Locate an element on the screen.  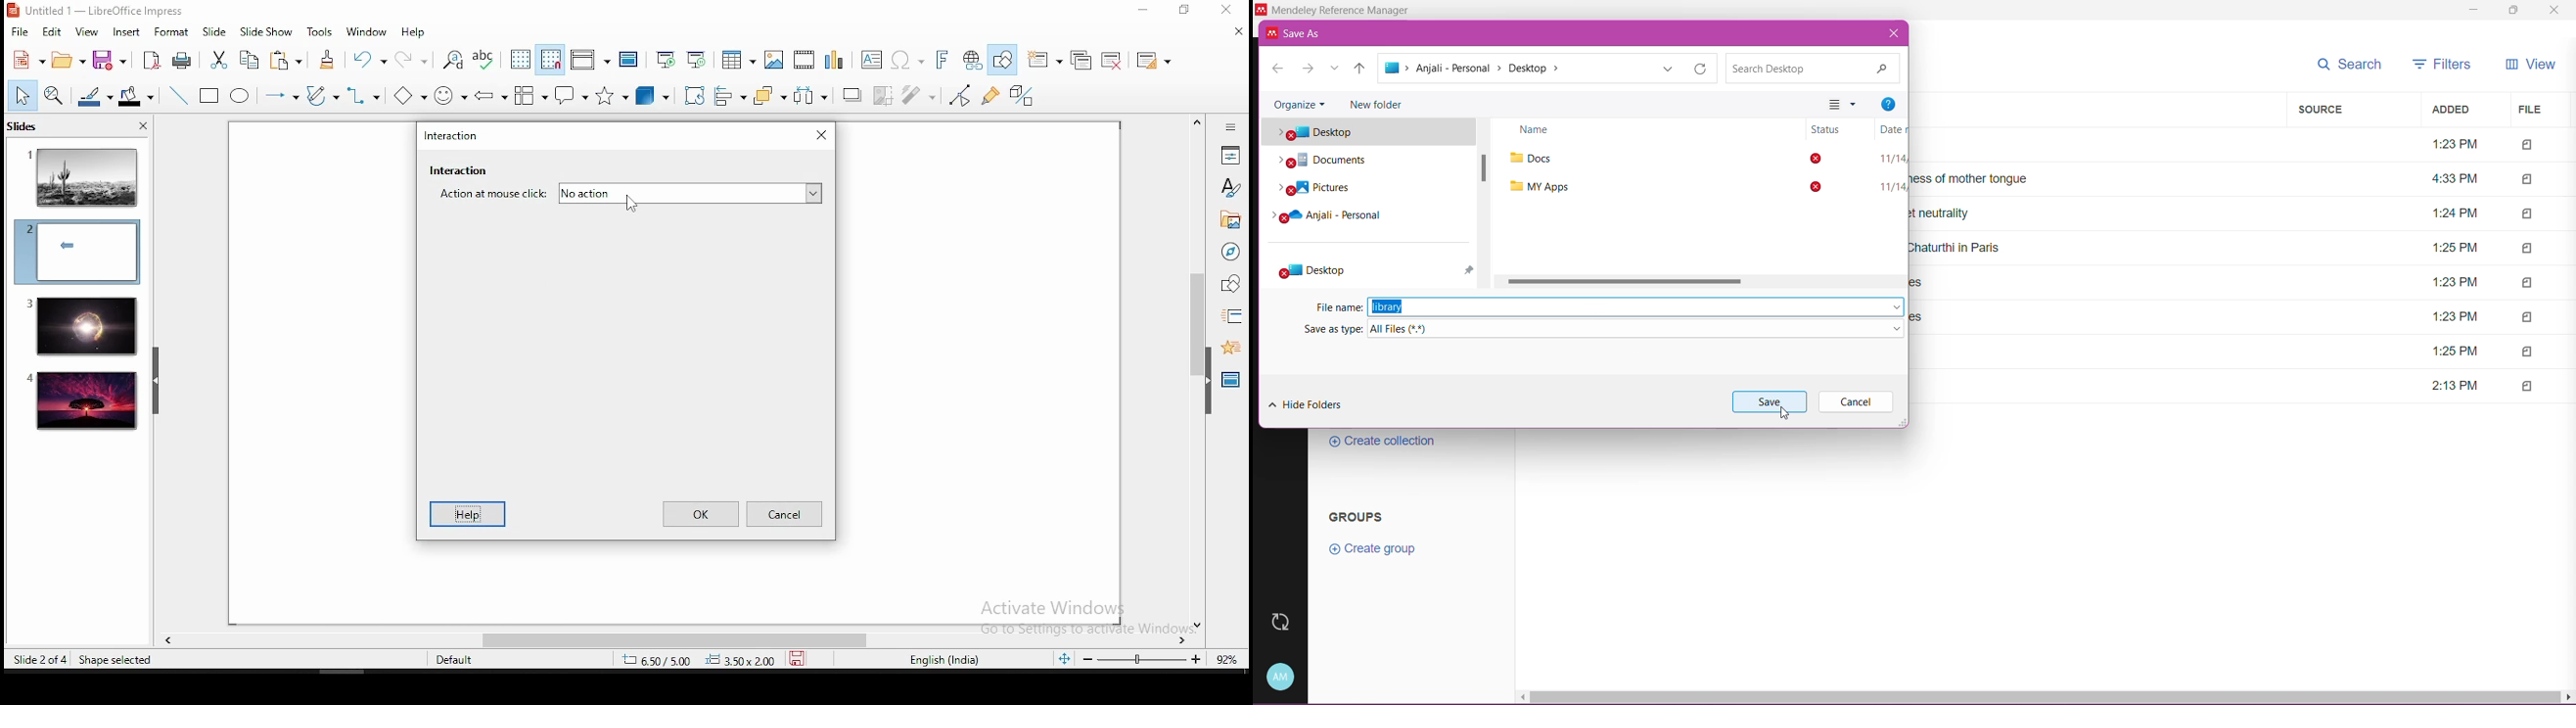
help is located at coordinates (415, 32).